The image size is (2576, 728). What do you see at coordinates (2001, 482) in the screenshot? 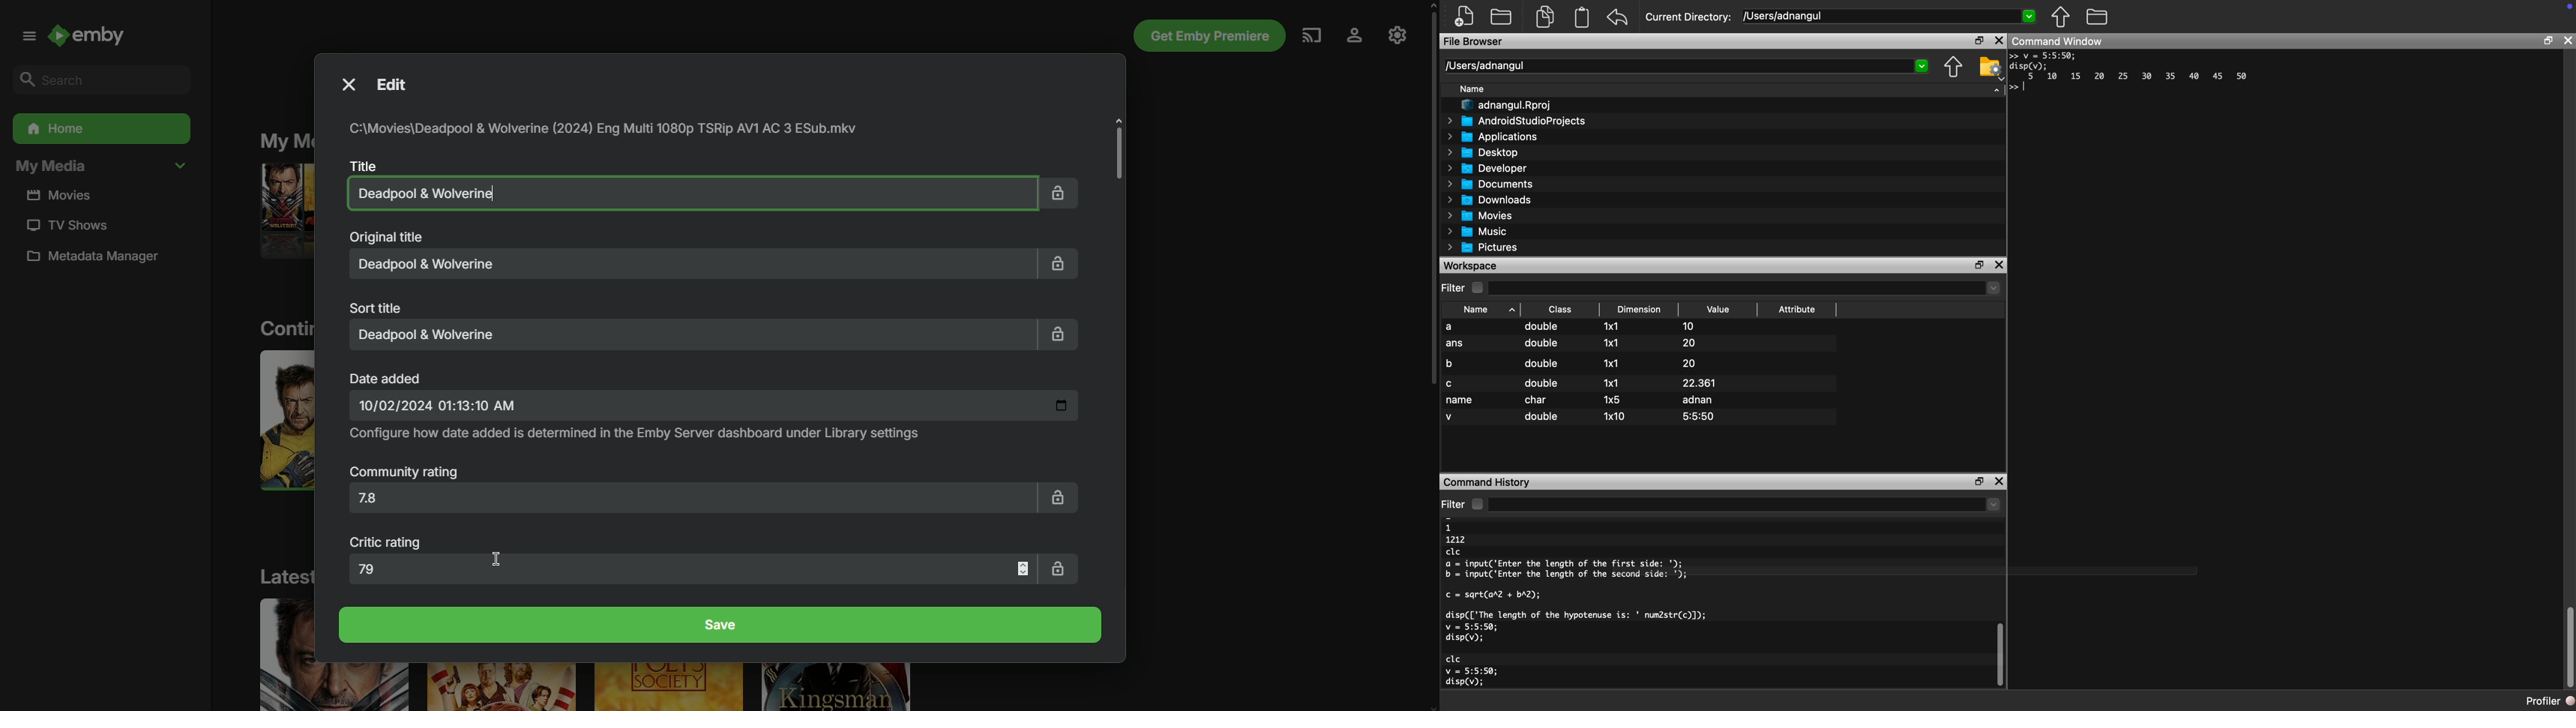
I see `close` at bounding box center [2001, 482].